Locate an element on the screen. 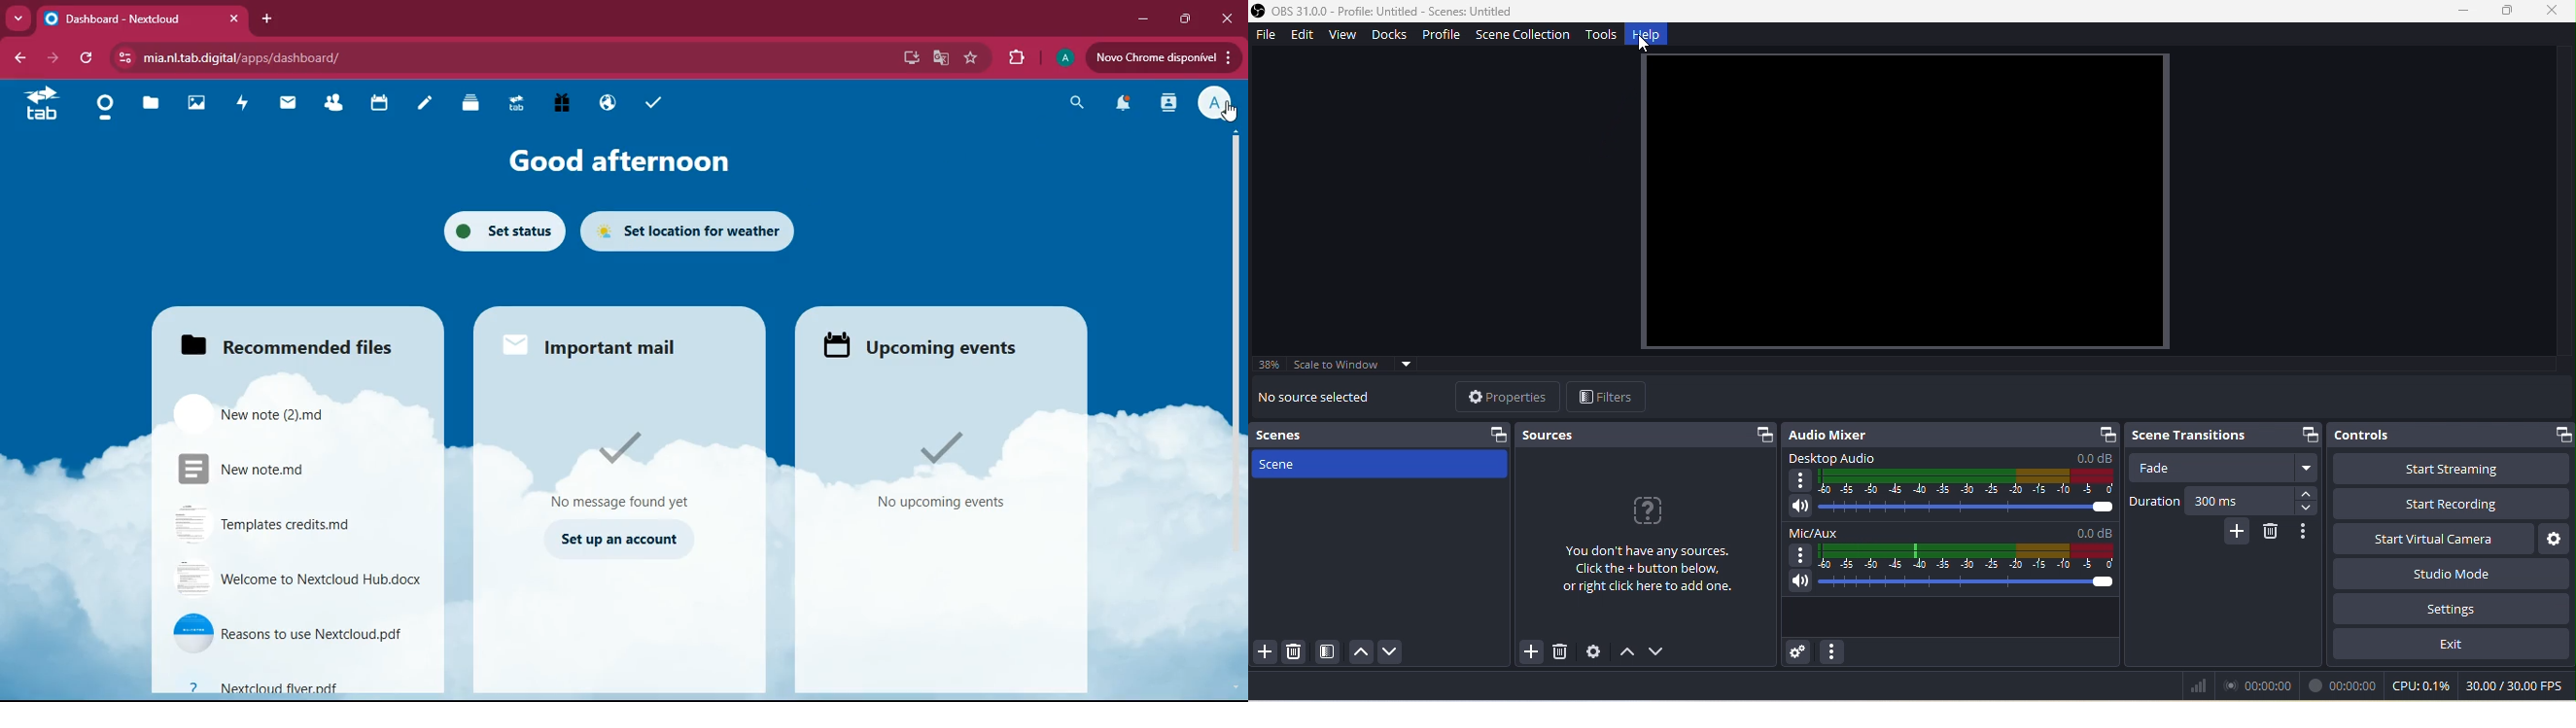  open scene filter is located at coordinates (1332, 652).